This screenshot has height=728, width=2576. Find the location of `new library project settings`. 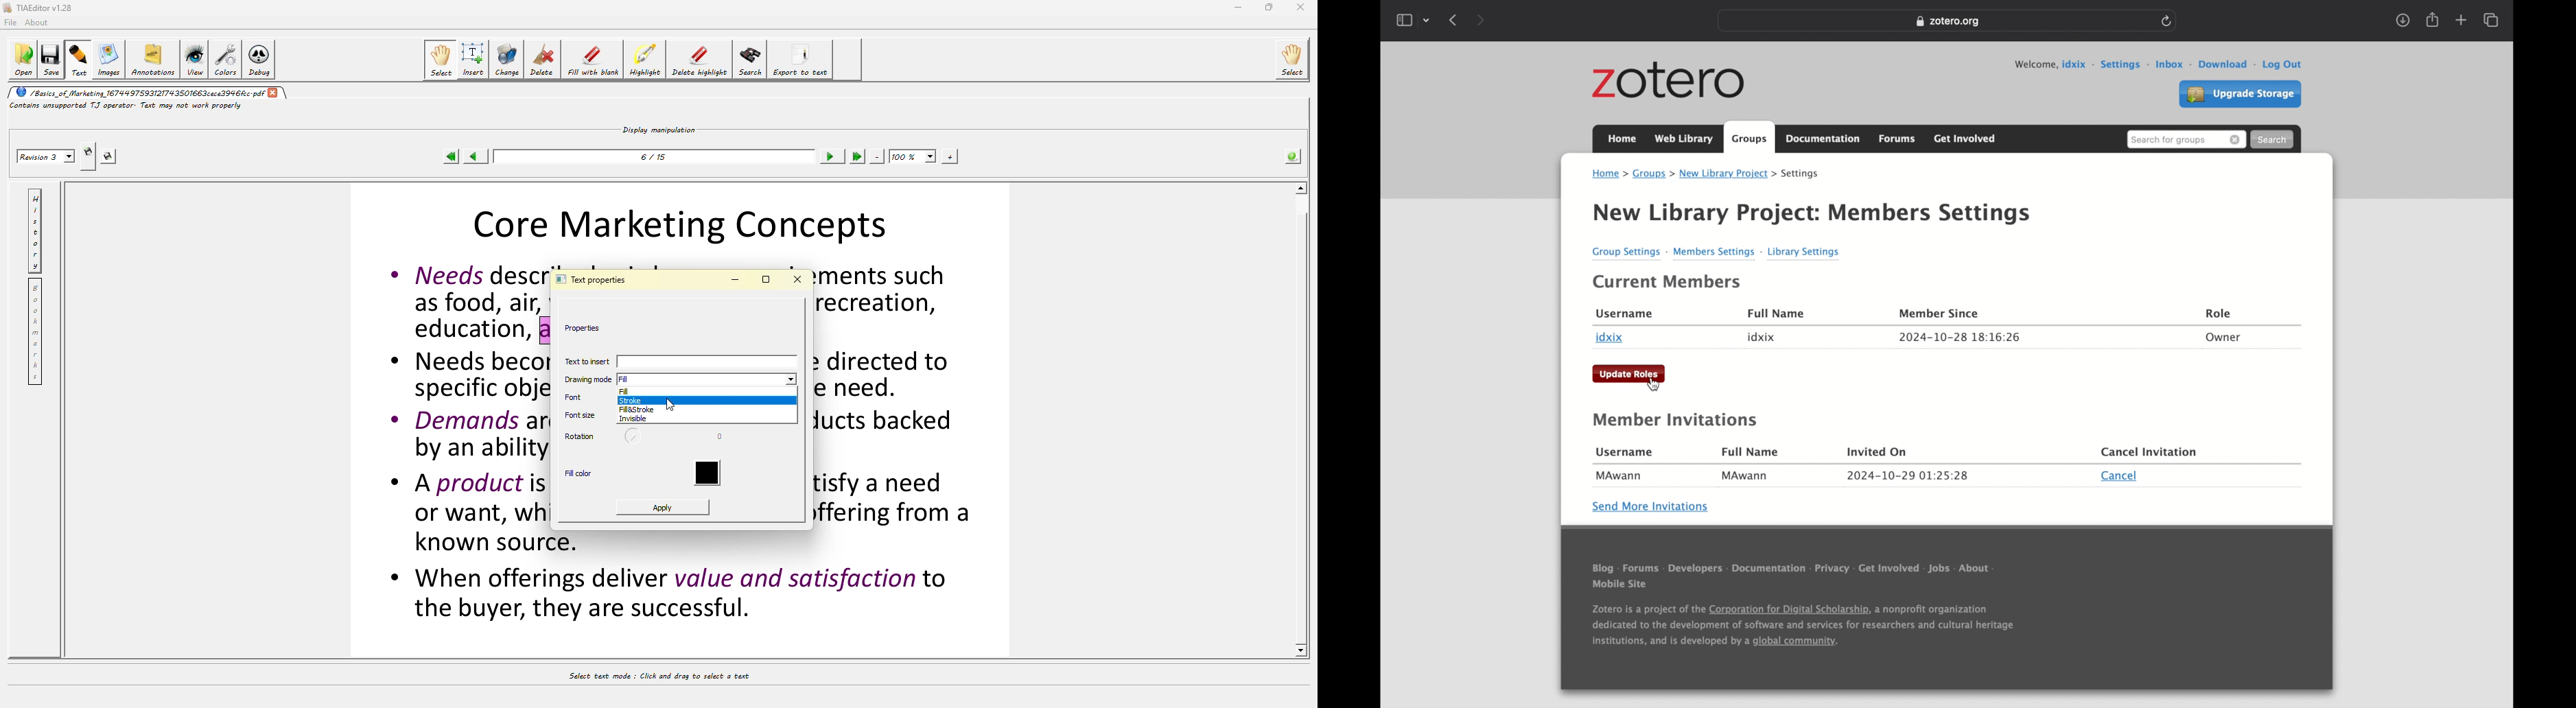

new library project settings is located at coordinates (1812, 214).